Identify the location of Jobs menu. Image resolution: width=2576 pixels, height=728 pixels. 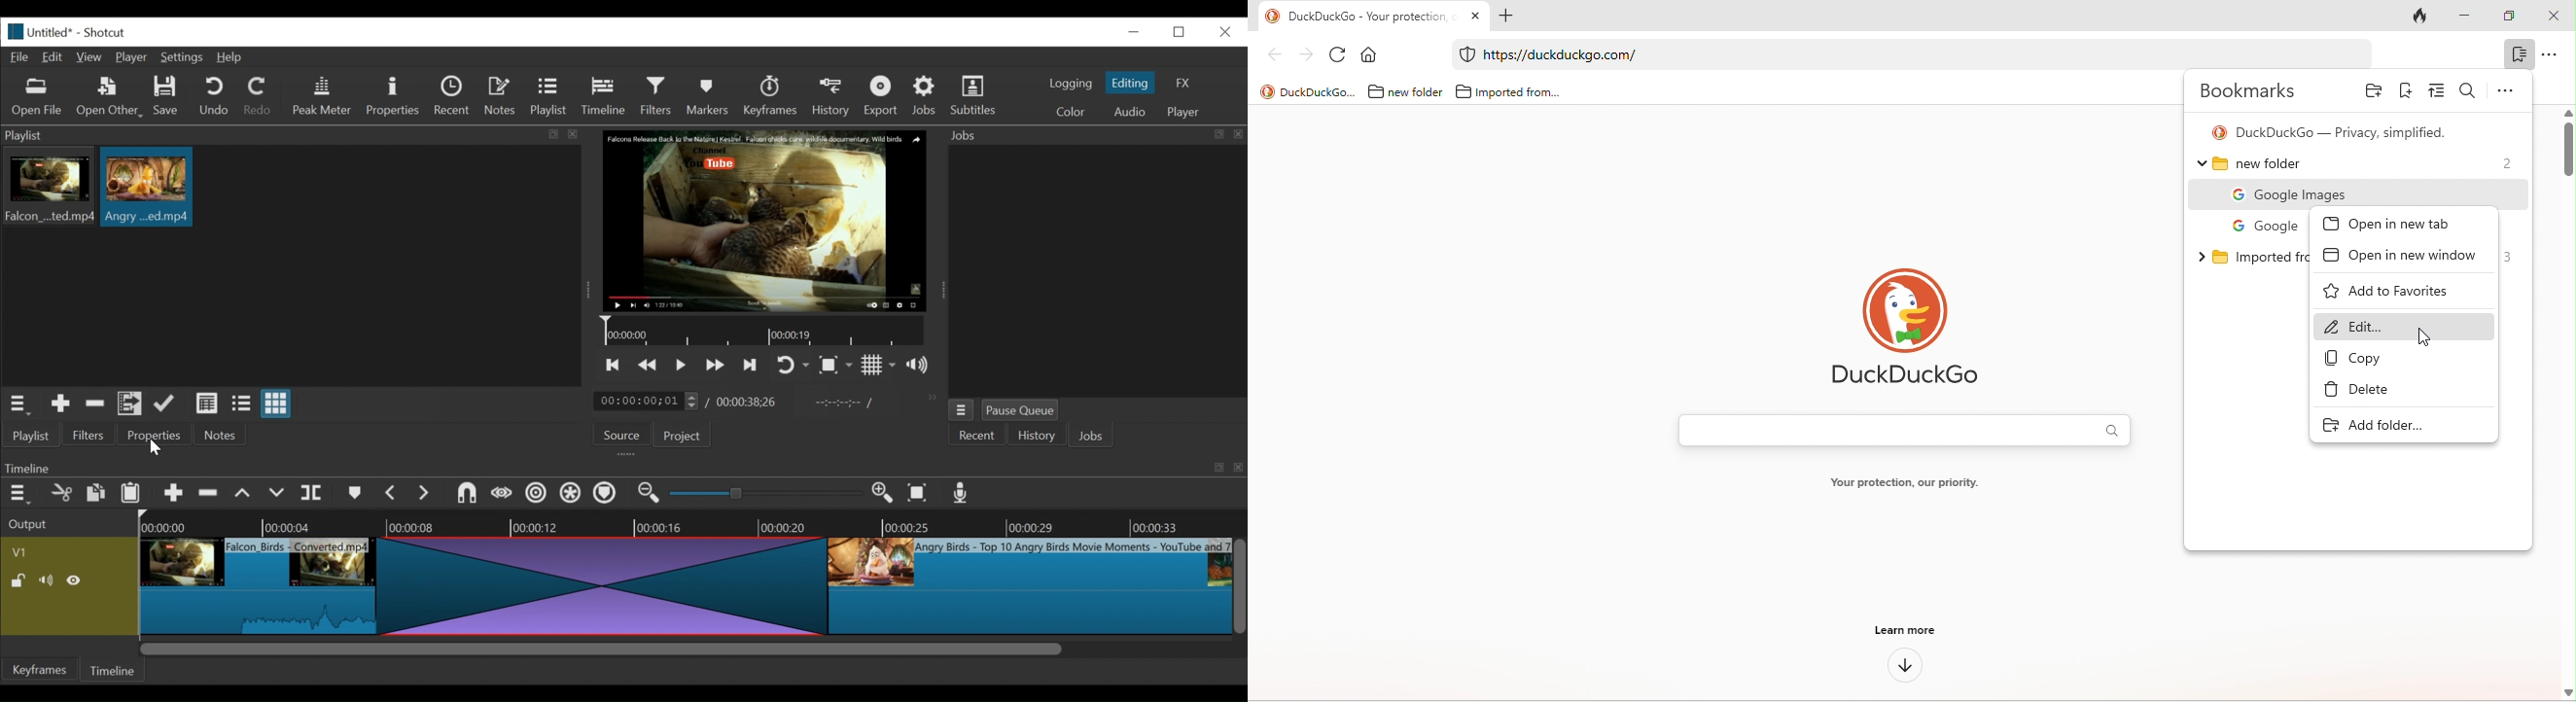
(1088, 134).